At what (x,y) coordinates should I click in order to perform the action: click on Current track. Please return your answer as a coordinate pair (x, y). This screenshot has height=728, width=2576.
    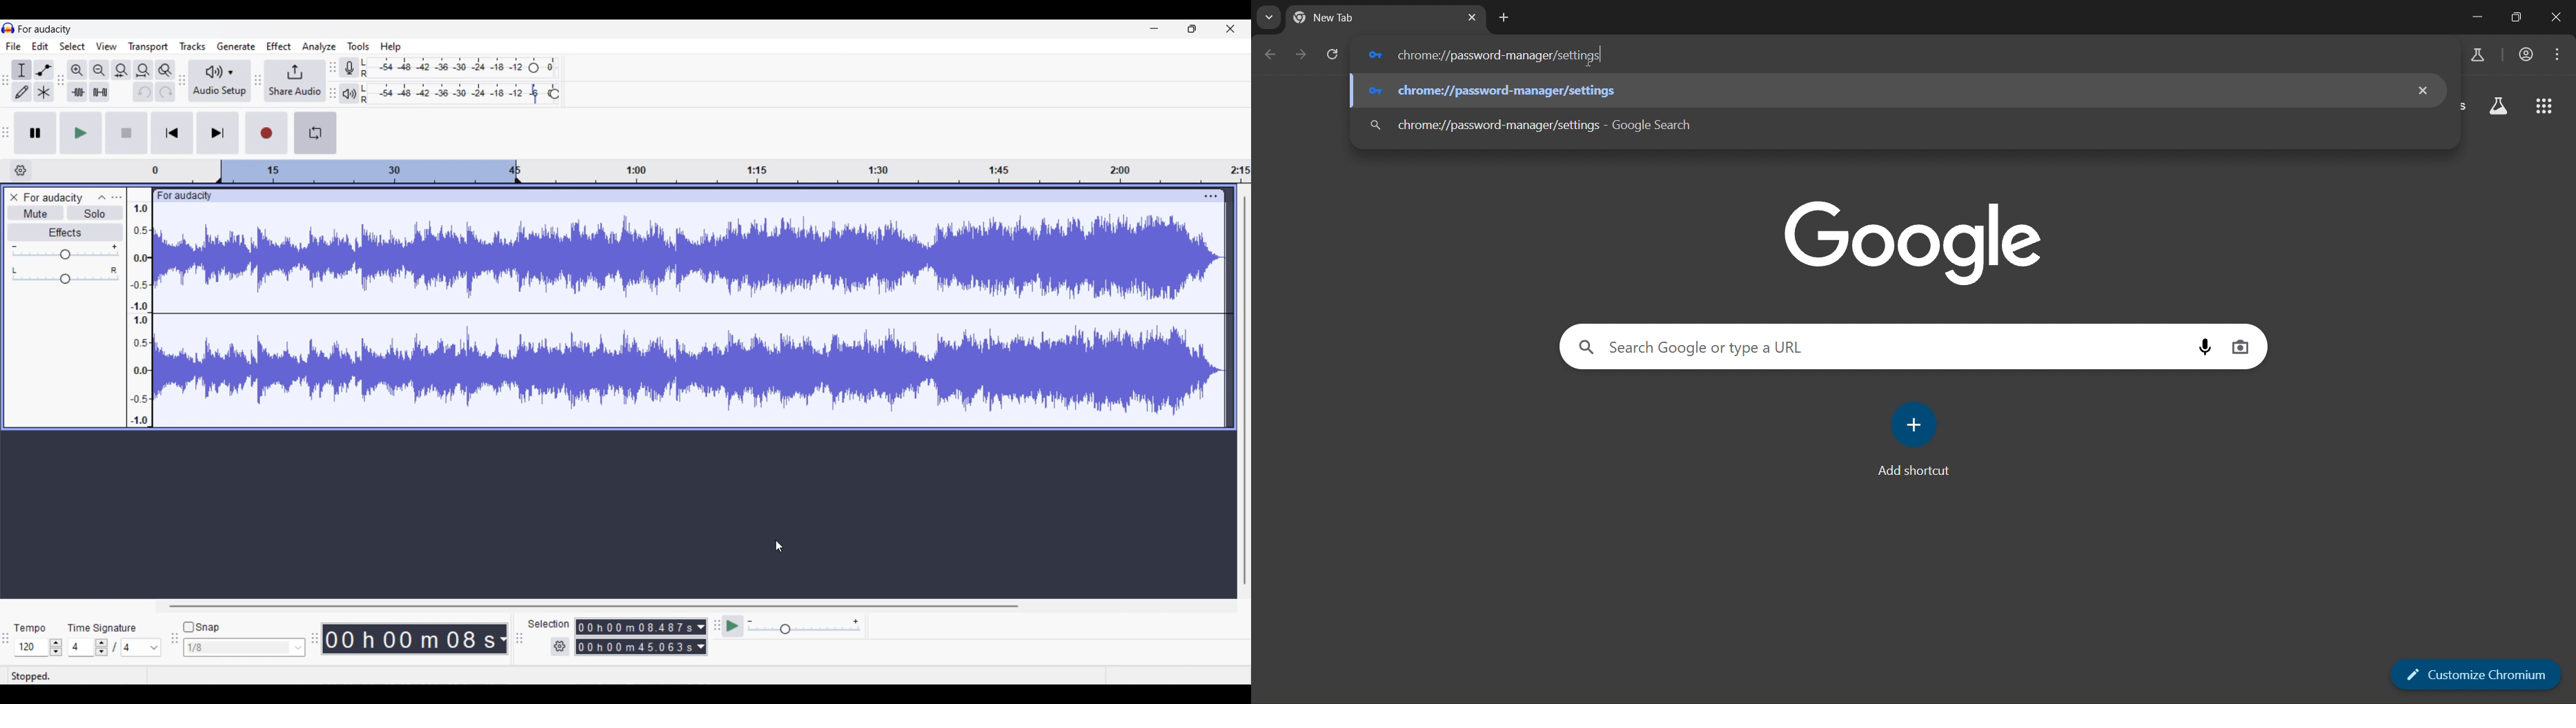
    Looking at the image, I should click on (678, 308).